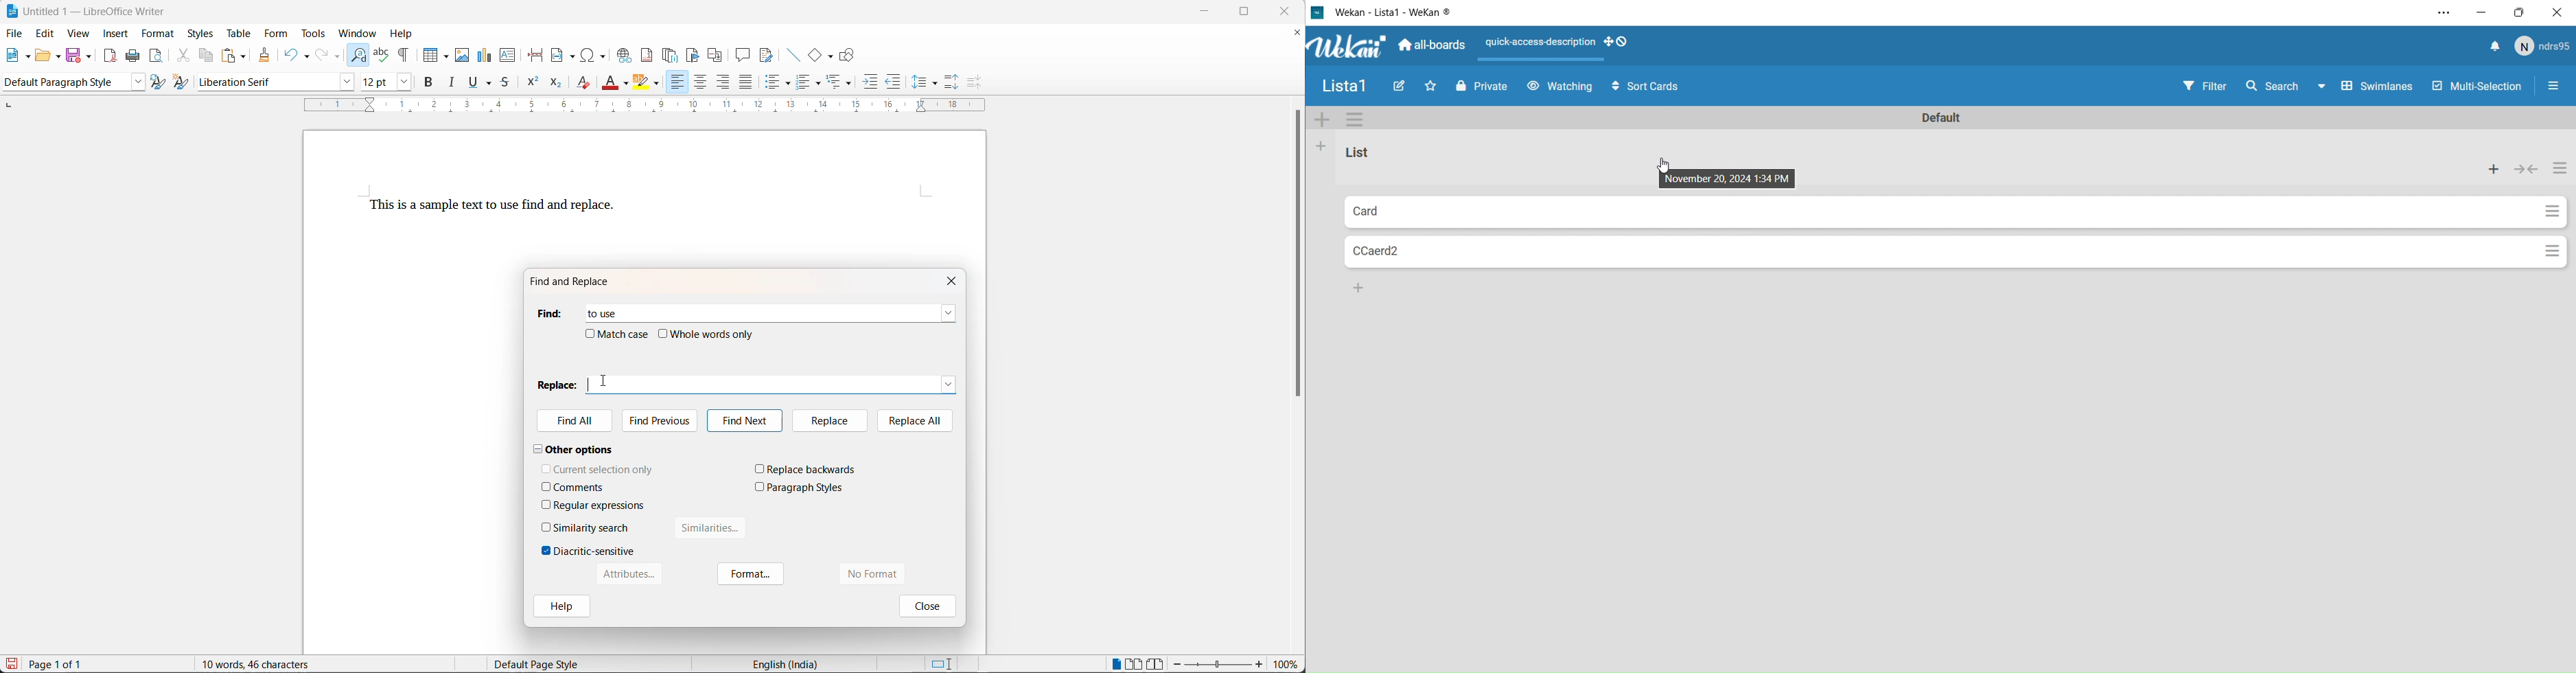 The height and width of the screenshot is (700, 2576). What do you see at coordinates (743, 55) in the screenshot?
I see `insert comment` at bounding box center [743, 55].